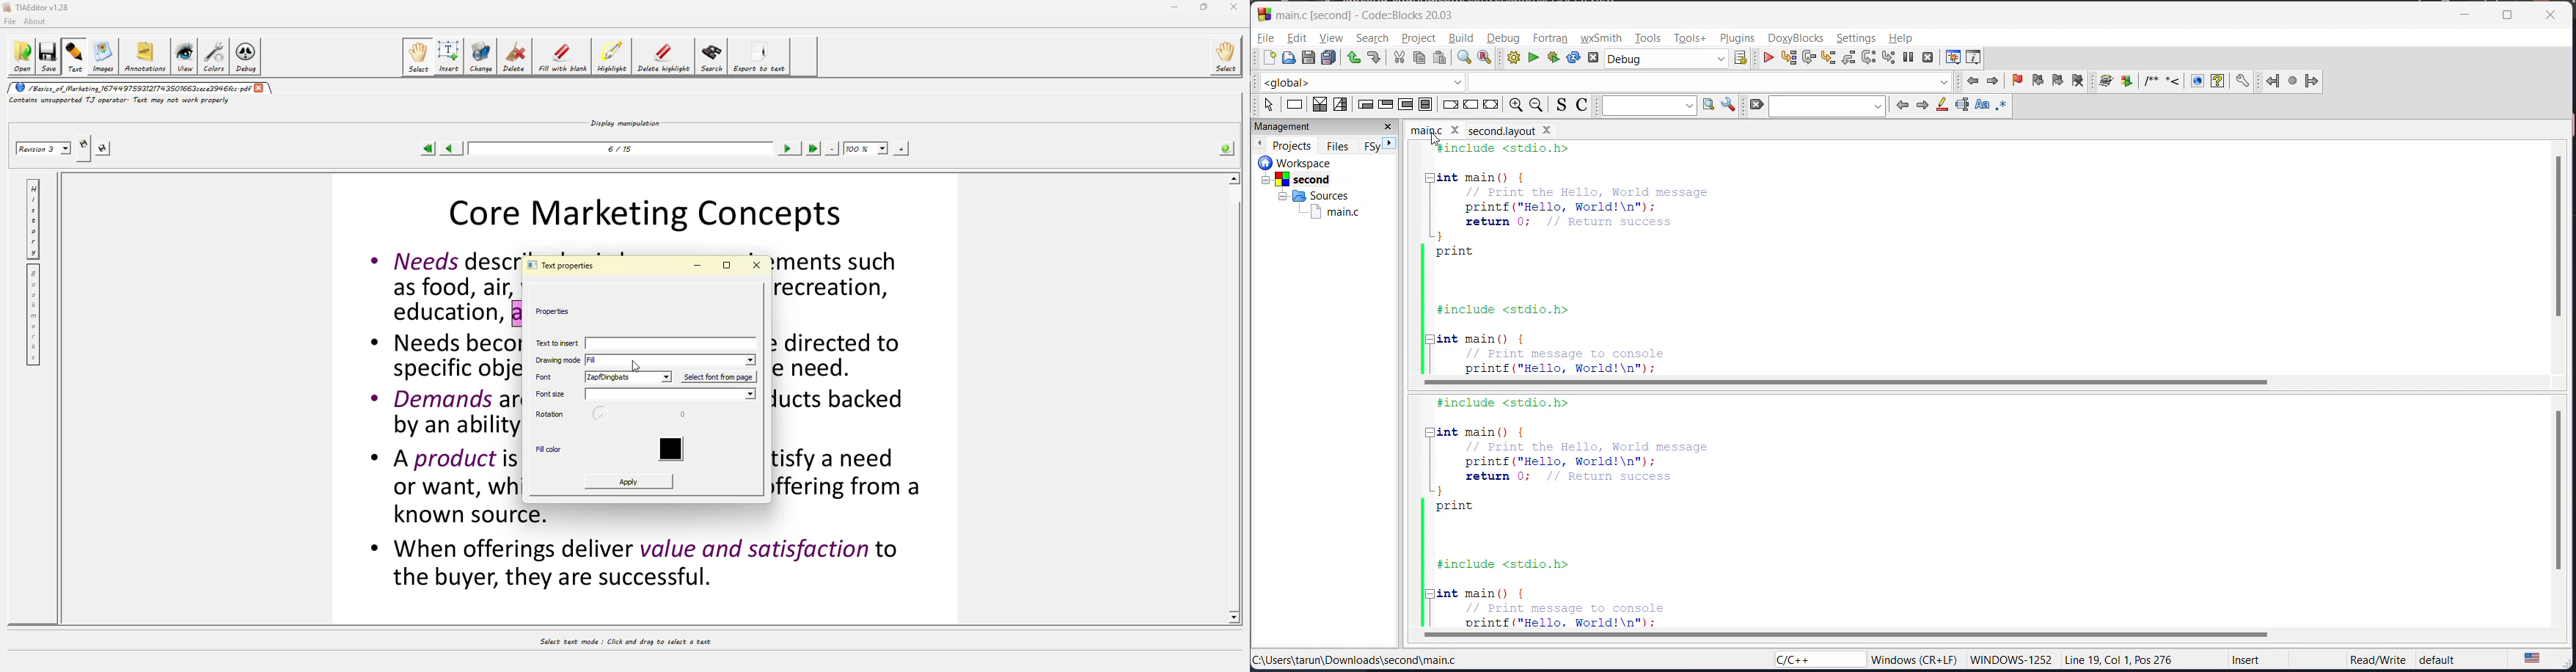 This screenshot has height=672, width=2576. Describe the element at coordinates (1662, 511) in the screenshot. I see `code editor` at that location.